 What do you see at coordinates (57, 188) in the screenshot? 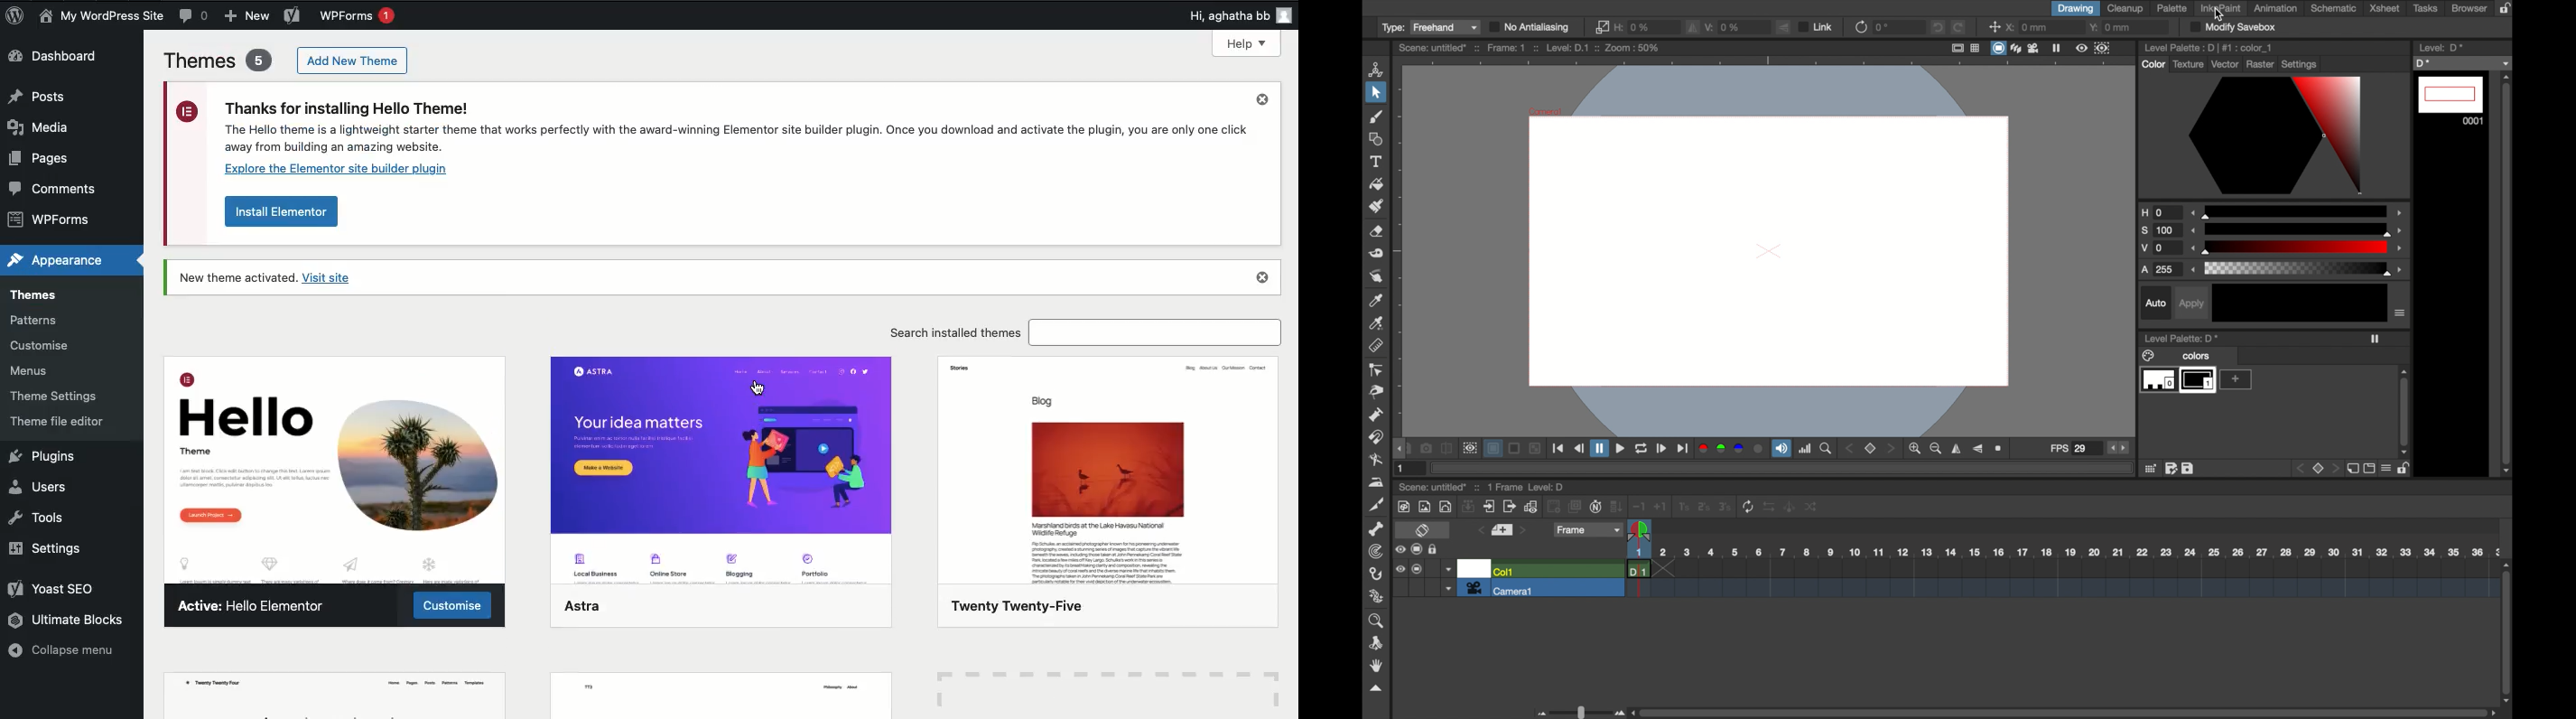
I see `Comments` at bounding box center [57, 188].